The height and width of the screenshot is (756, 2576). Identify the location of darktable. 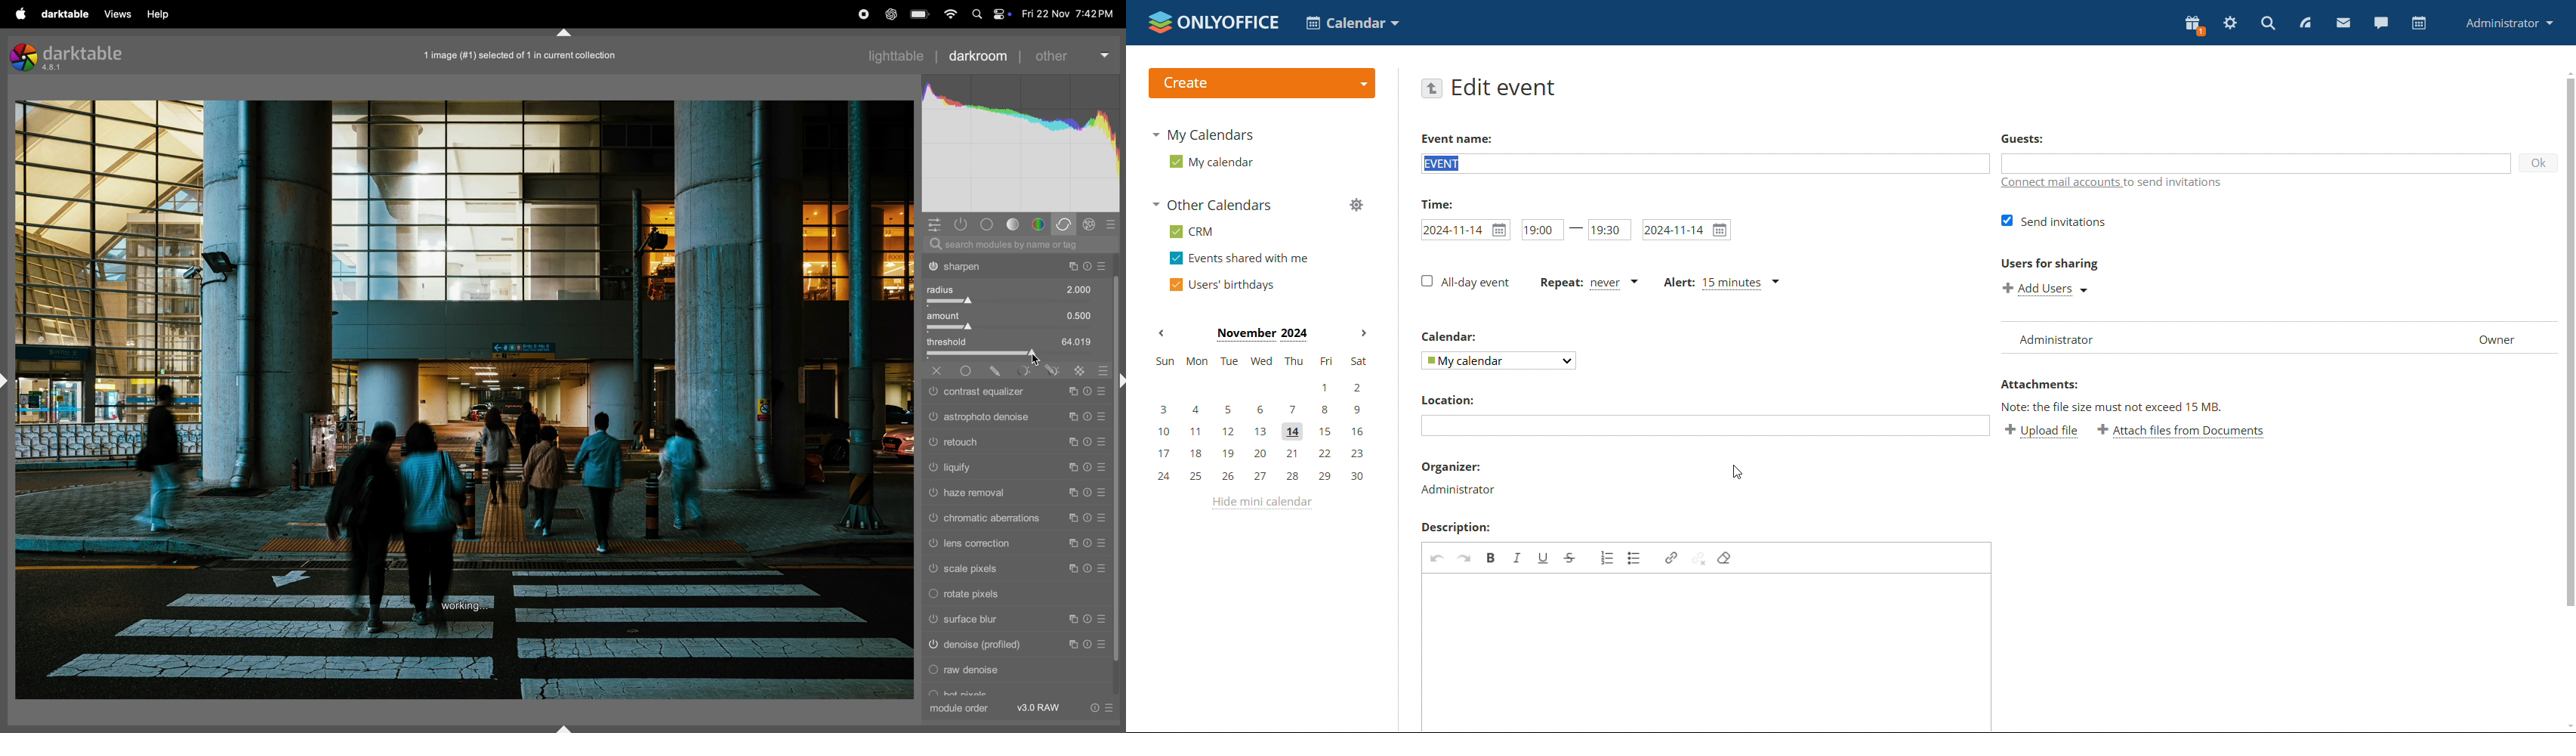
(72, 56).